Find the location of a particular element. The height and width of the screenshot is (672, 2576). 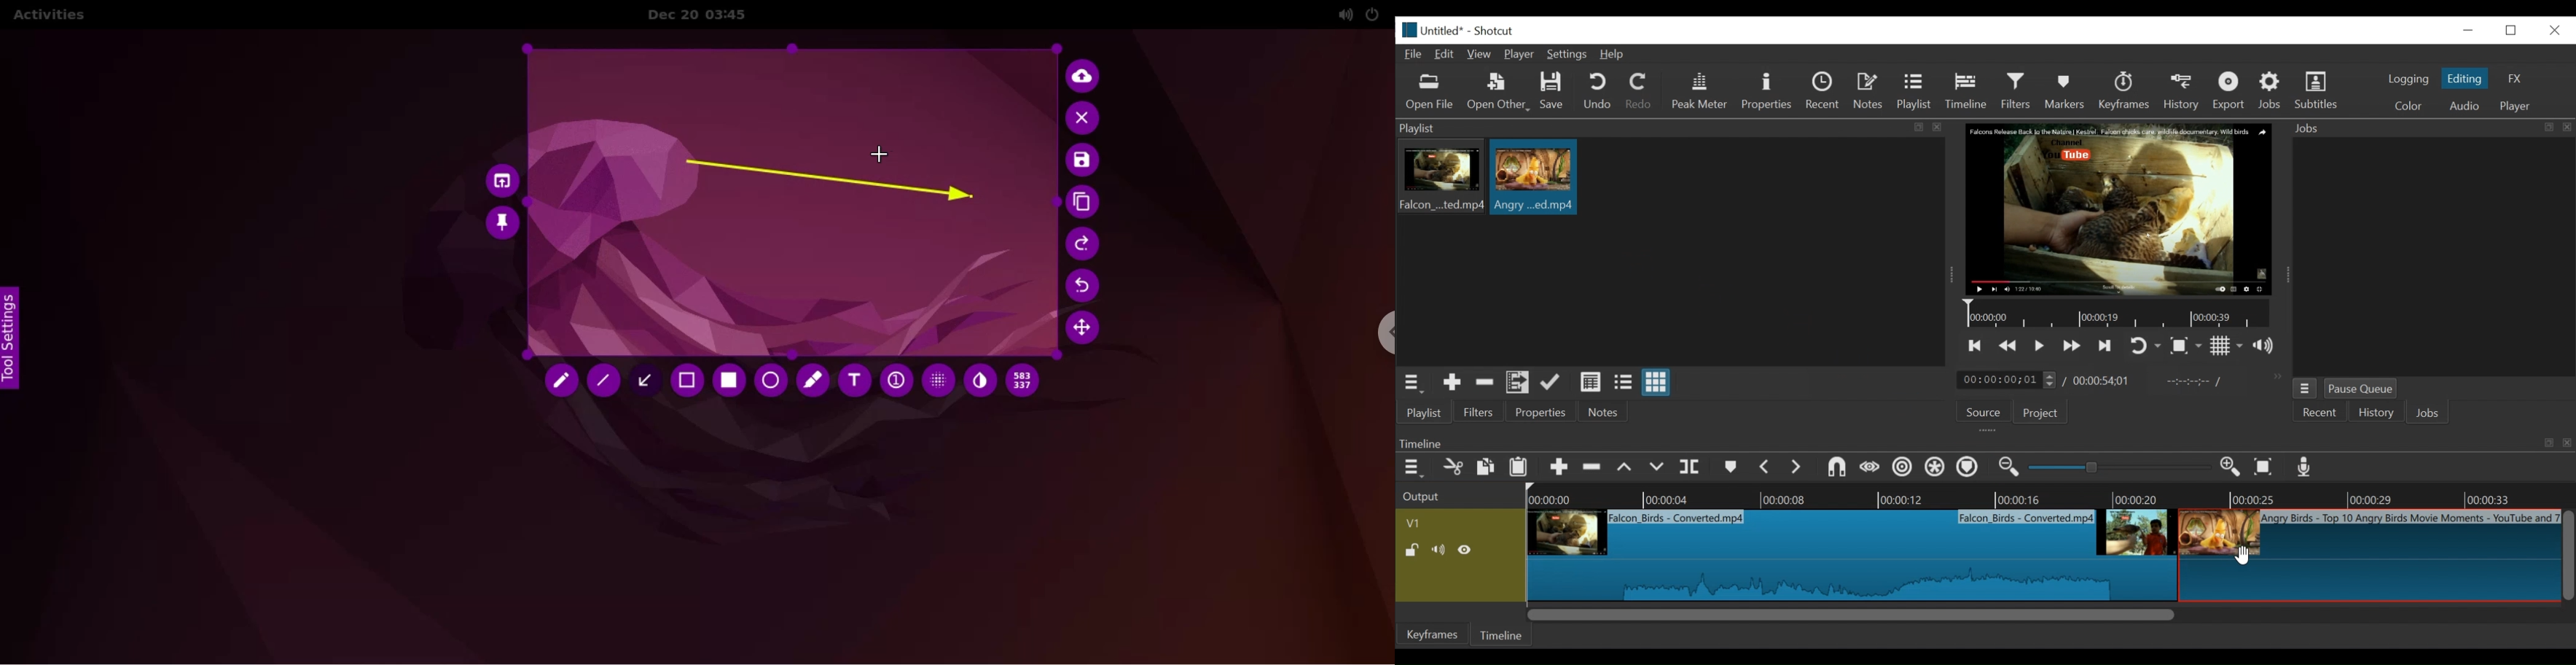

Timeline is located at coordinates (1504, 633).